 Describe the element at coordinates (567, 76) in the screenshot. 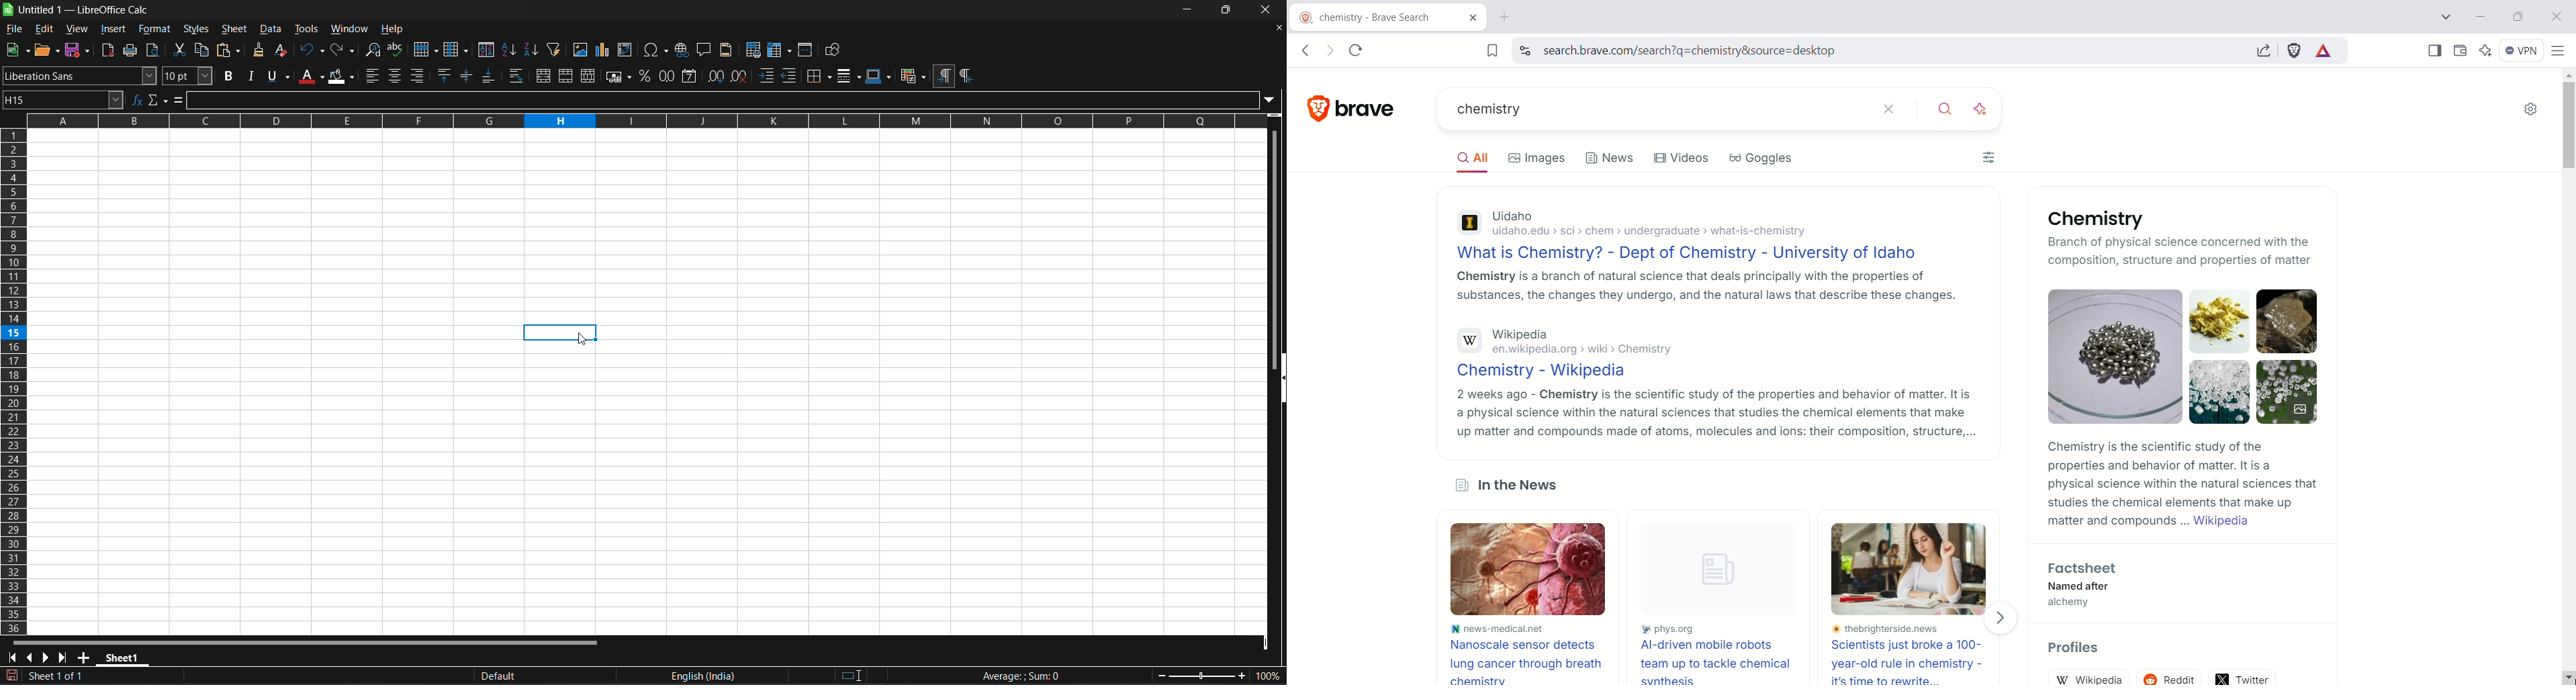

I see `merge cells` at that location.